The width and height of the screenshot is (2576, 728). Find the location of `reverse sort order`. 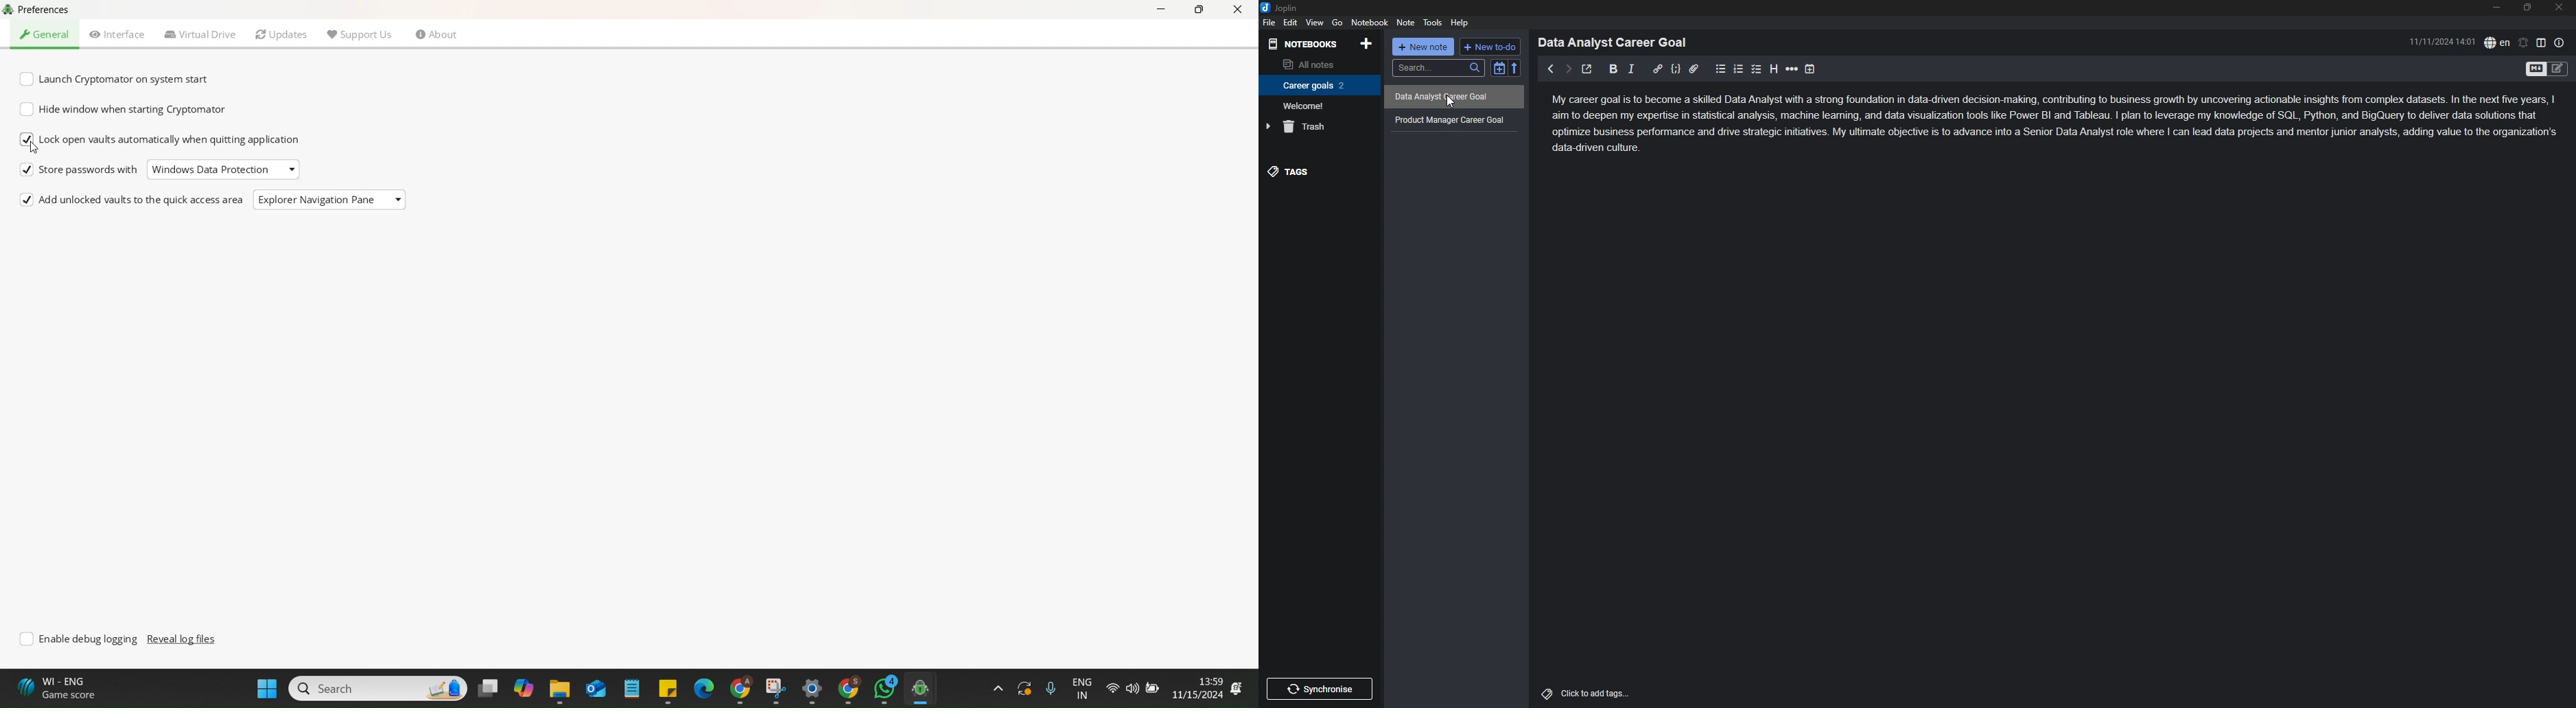

reverse sort order is located at coordinates (1515, 67).